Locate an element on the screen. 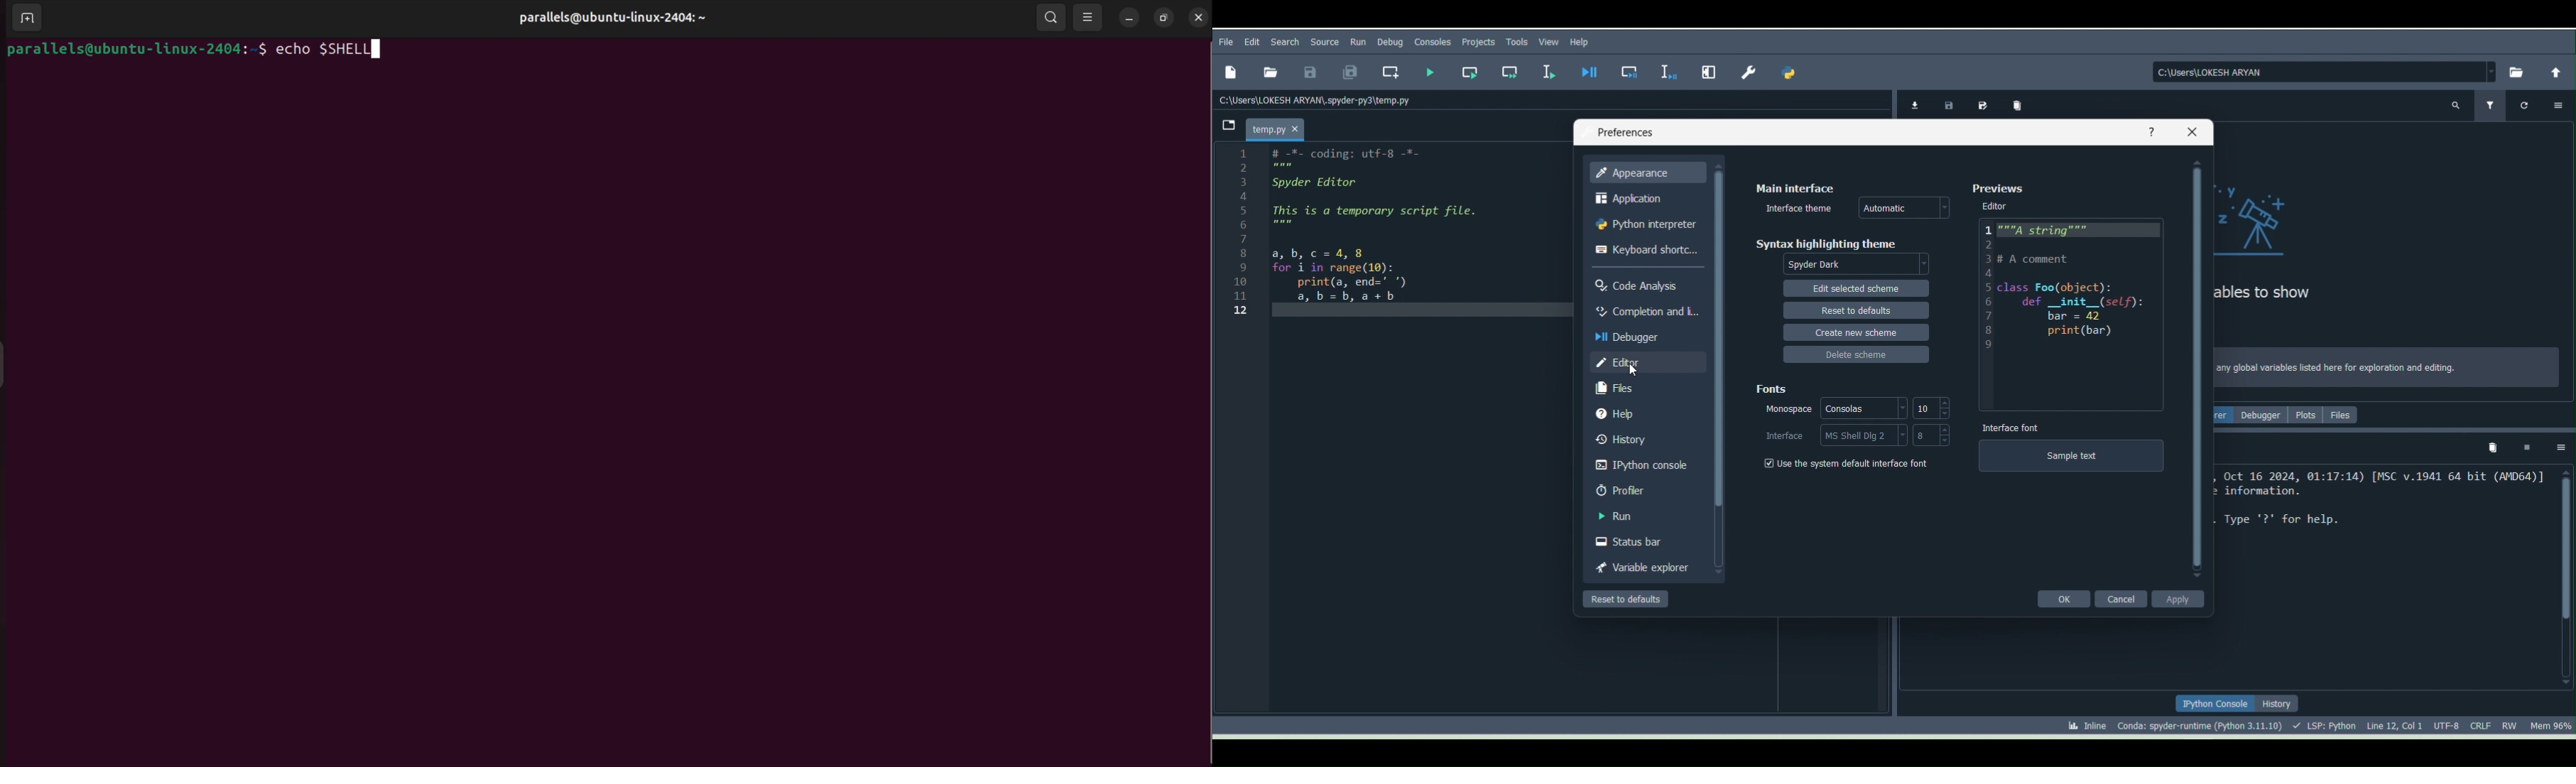 The image size is (2576, 784). Browse tabs is located at coordinates (1227, 129).